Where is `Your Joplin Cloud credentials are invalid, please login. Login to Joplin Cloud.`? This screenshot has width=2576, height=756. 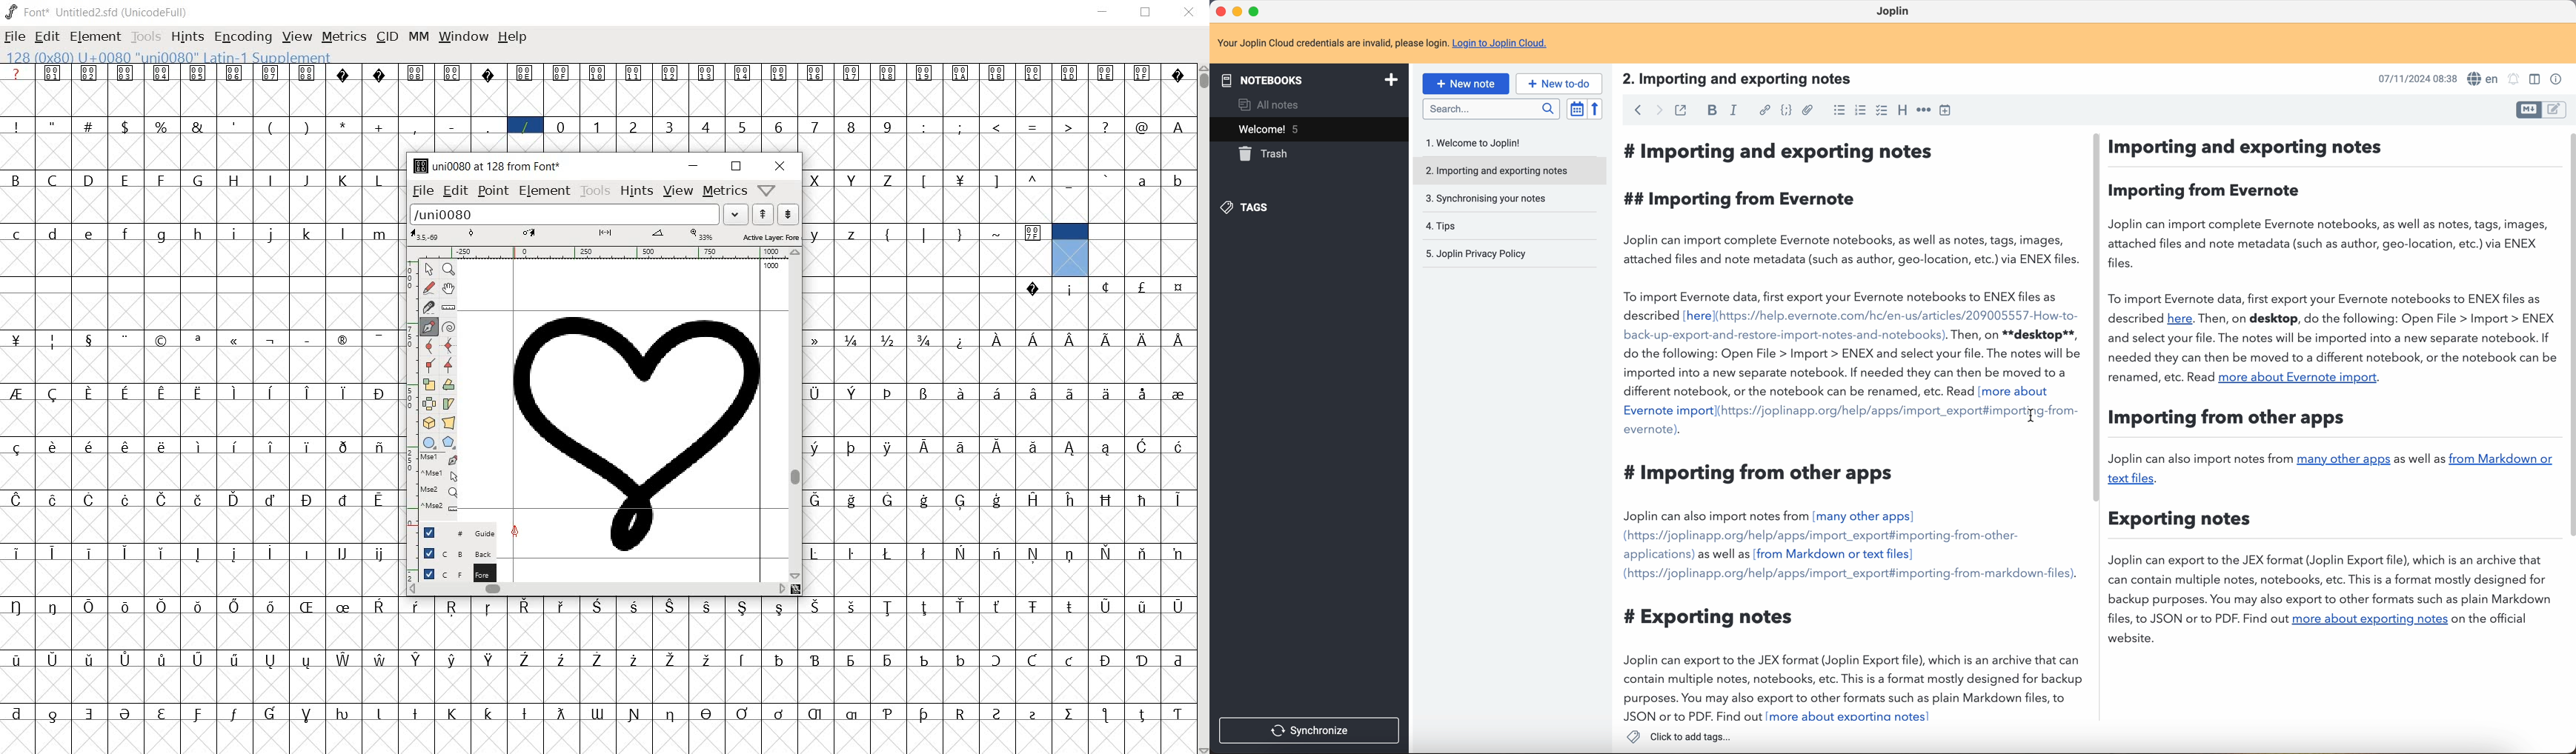 Your Joplin Cloud credentials are invalid, please login. Login to Joplin Cloud. is located at coordinates (1391, 44).